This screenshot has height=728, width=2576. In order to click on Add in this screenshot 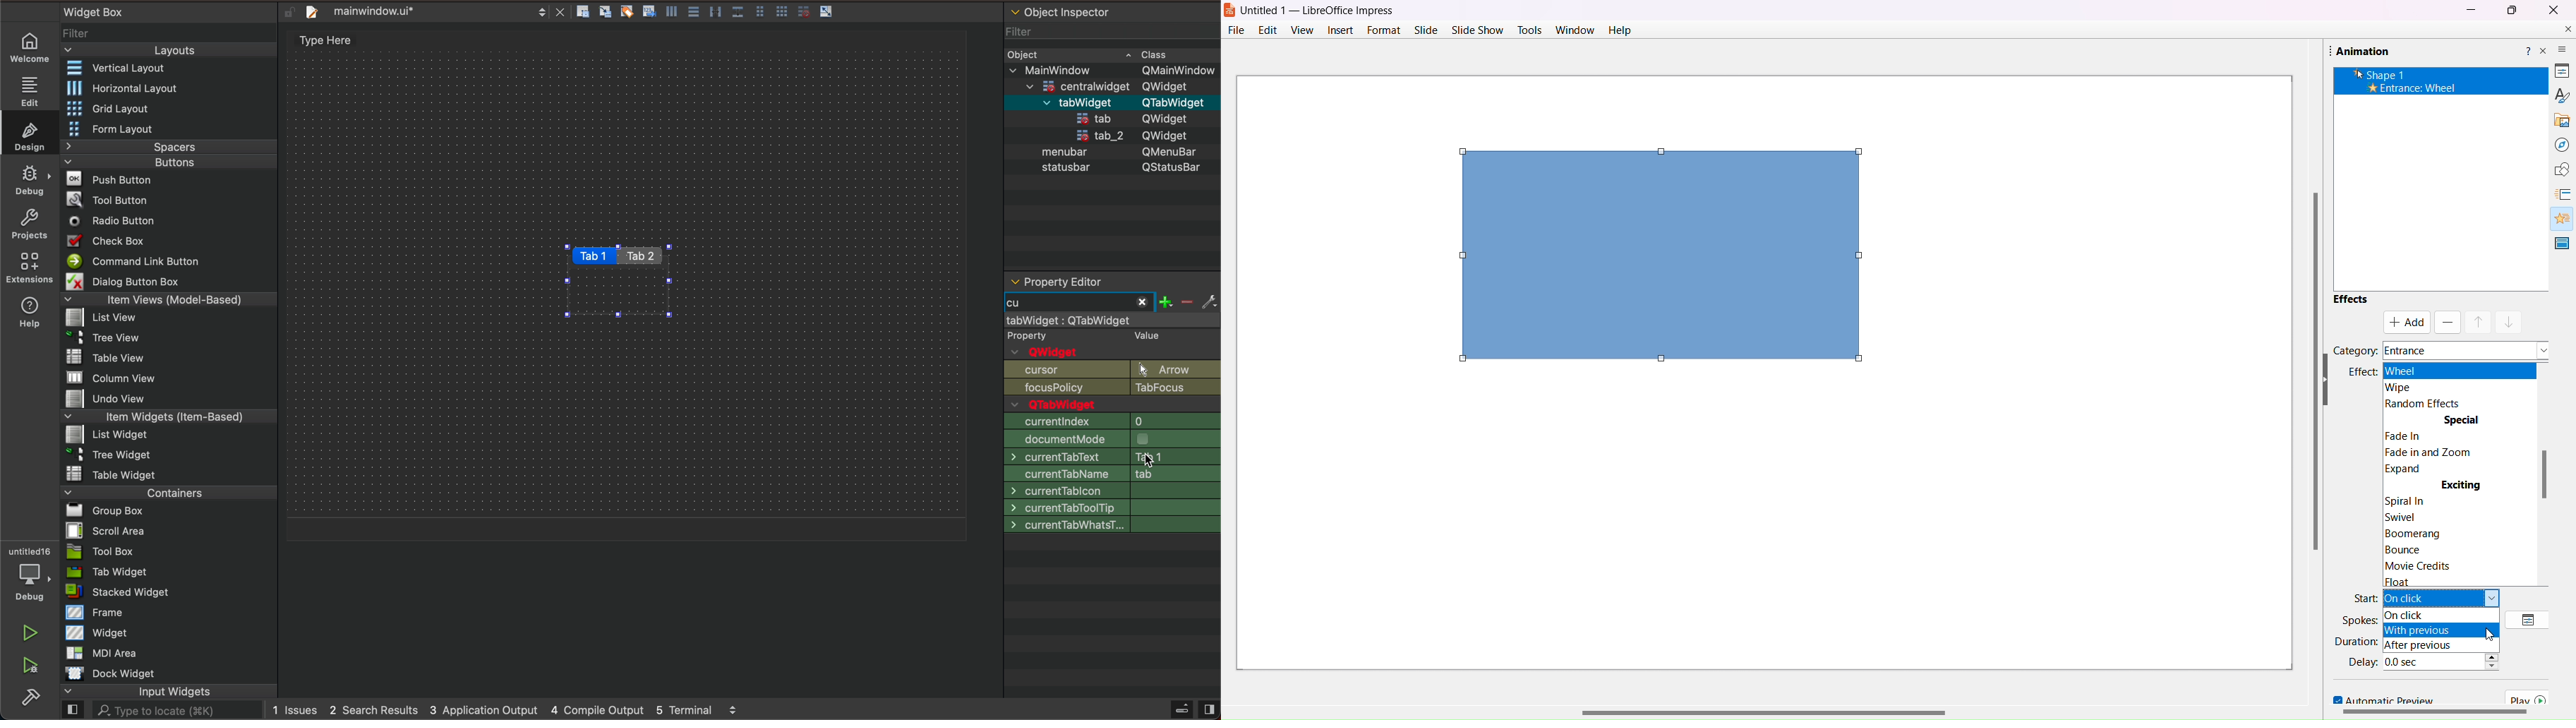, I will do `click(2409, 322)`.